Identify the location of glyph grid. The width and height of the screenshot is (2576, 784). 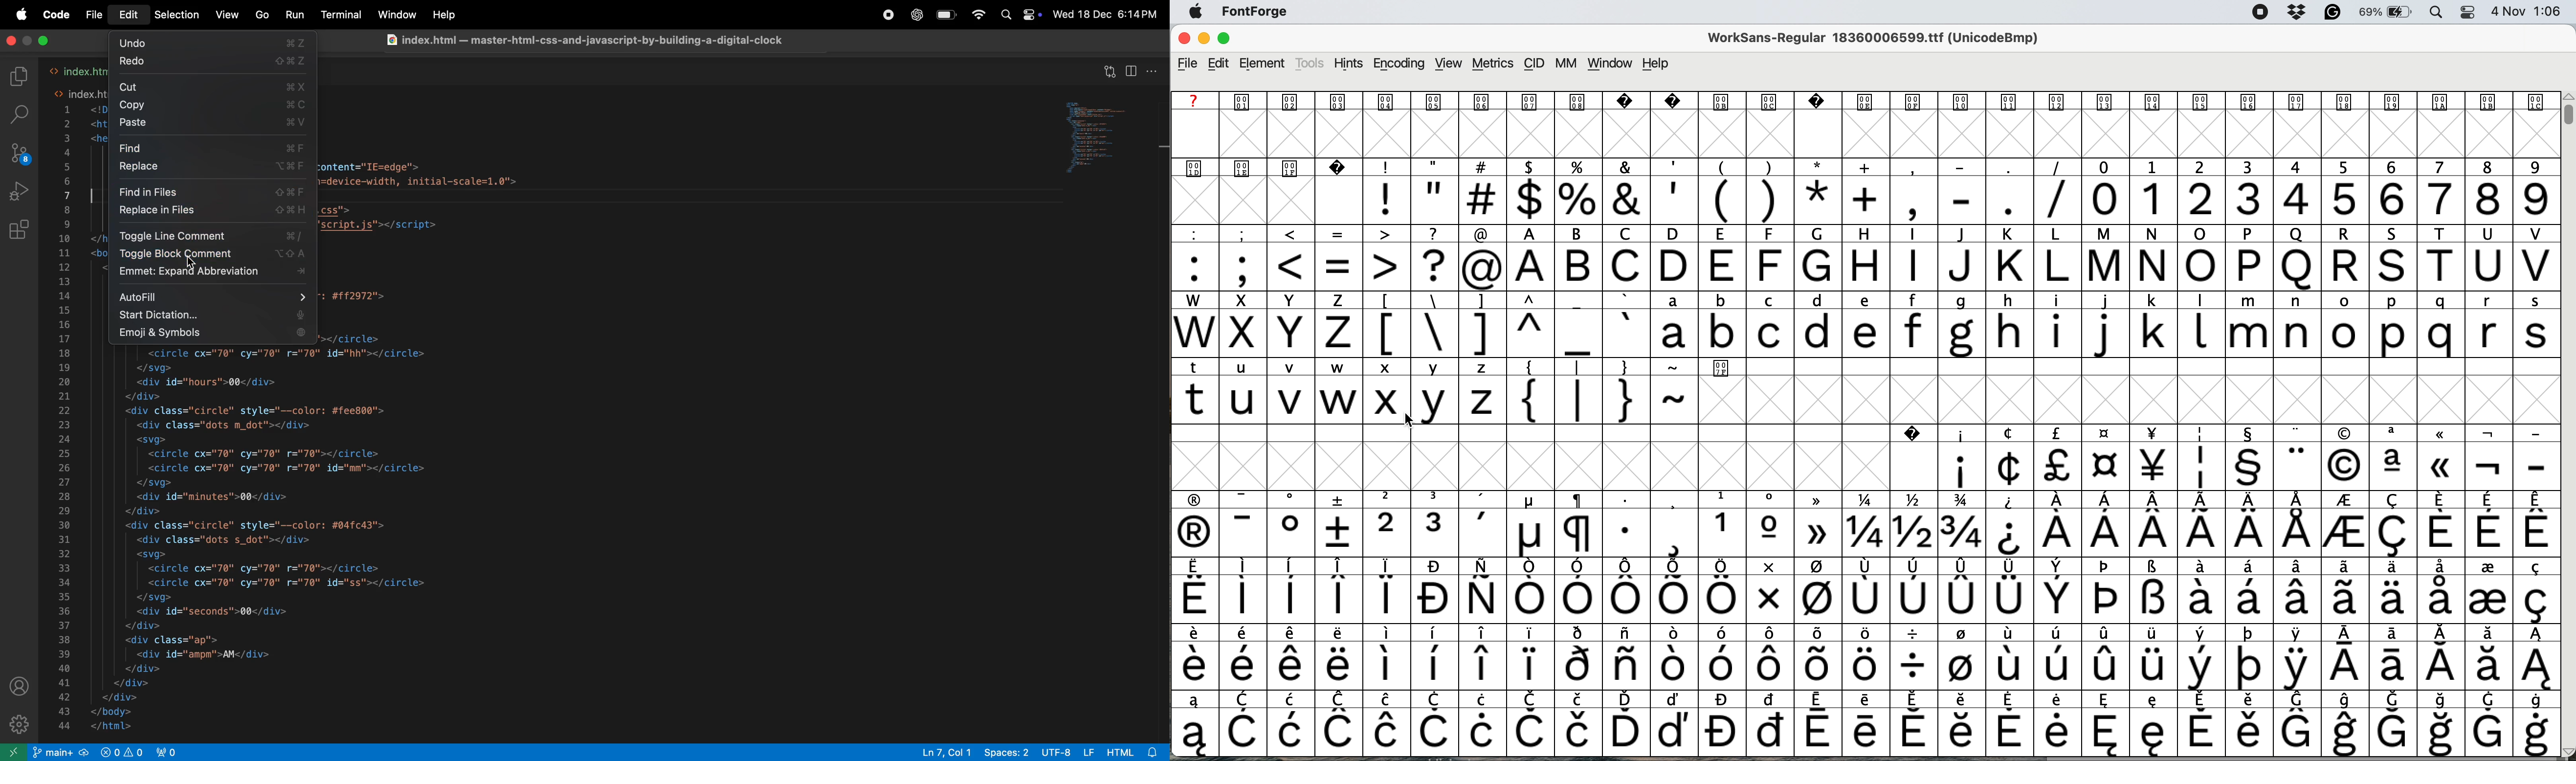
(1271, 203).